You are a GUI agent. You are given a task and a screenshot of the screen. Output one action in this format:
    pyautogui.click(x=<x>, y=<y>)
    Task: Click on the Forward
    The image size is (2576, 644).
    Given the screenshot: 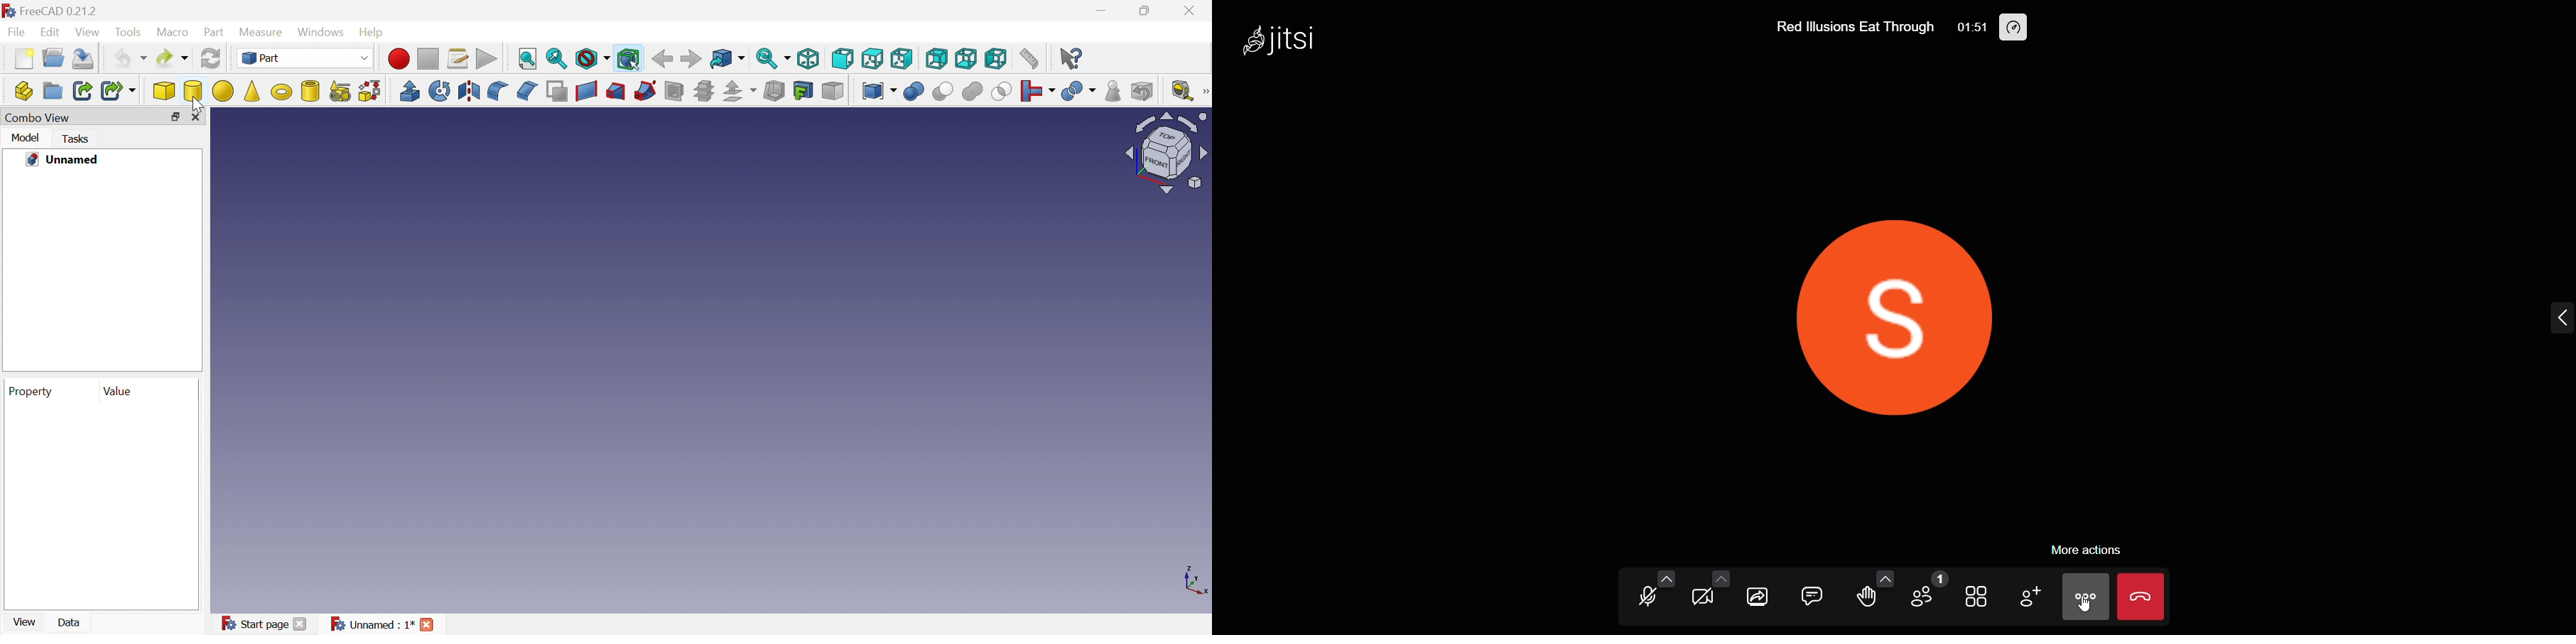 What is the action you would take?
    pyautogui.click(x=693, y=59)
    